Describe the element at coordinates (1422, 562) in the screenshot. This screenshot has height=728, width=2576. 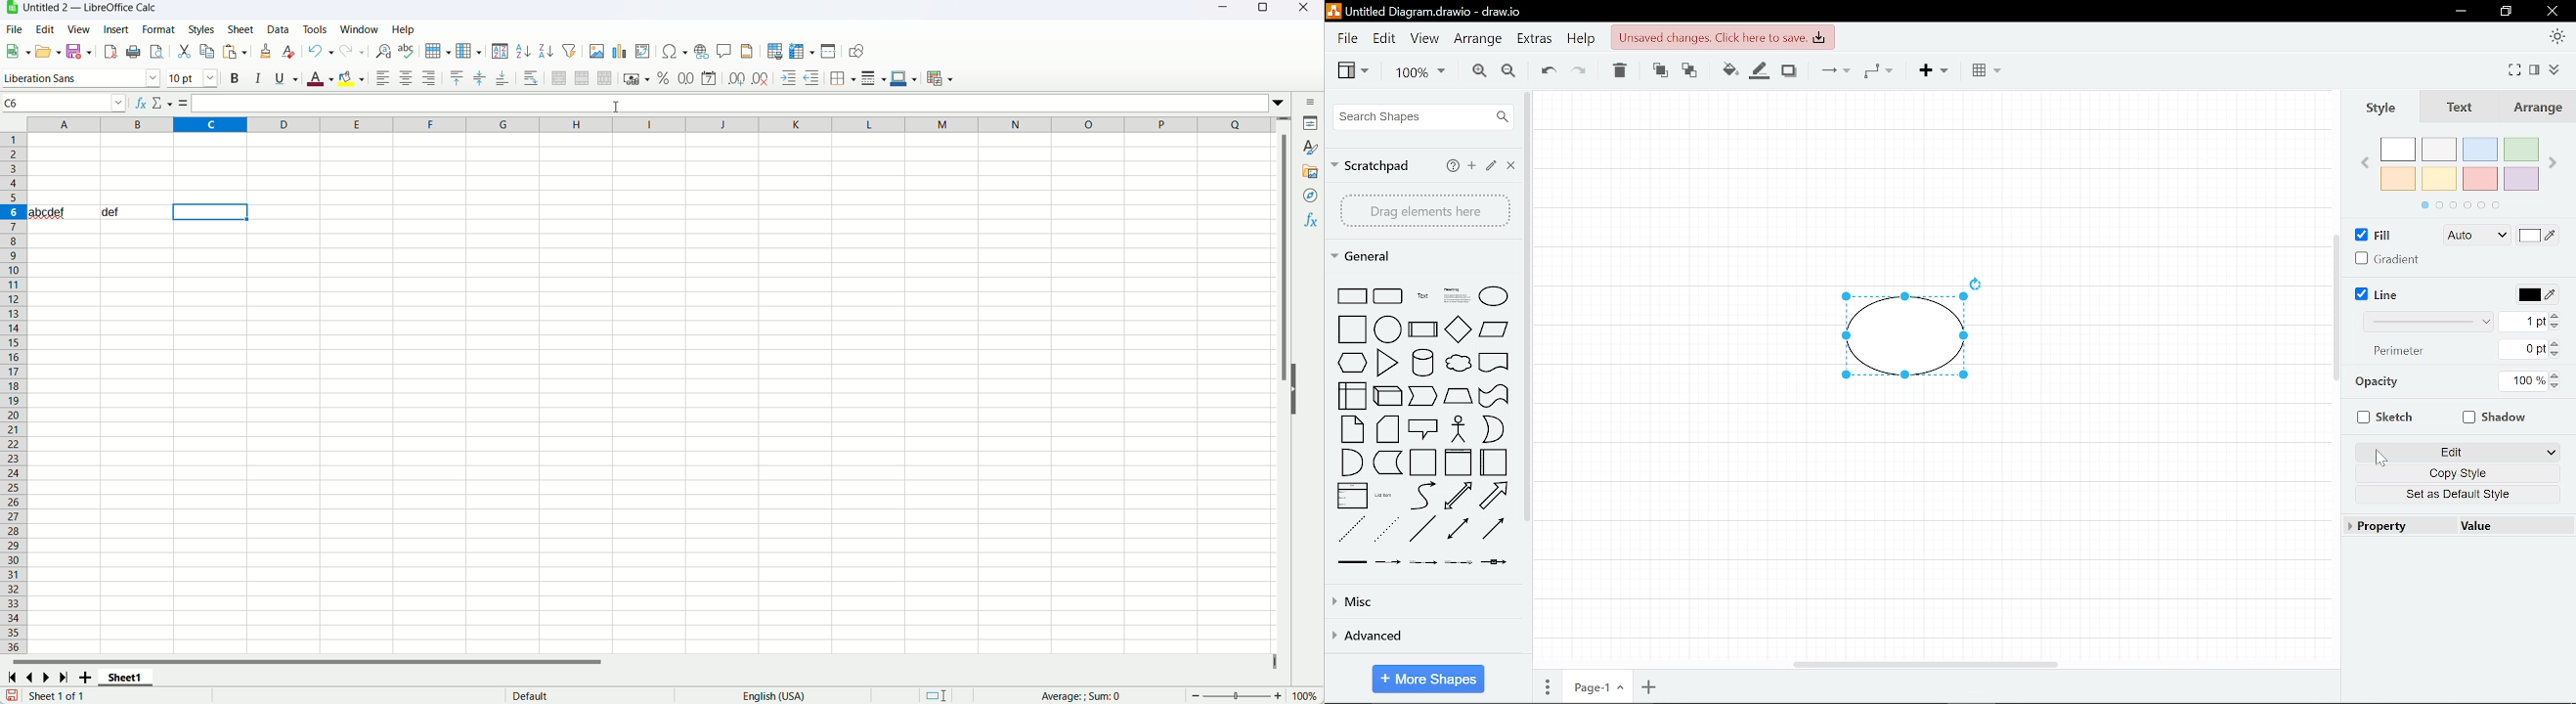
I see `connector with 2 labels` at that location.